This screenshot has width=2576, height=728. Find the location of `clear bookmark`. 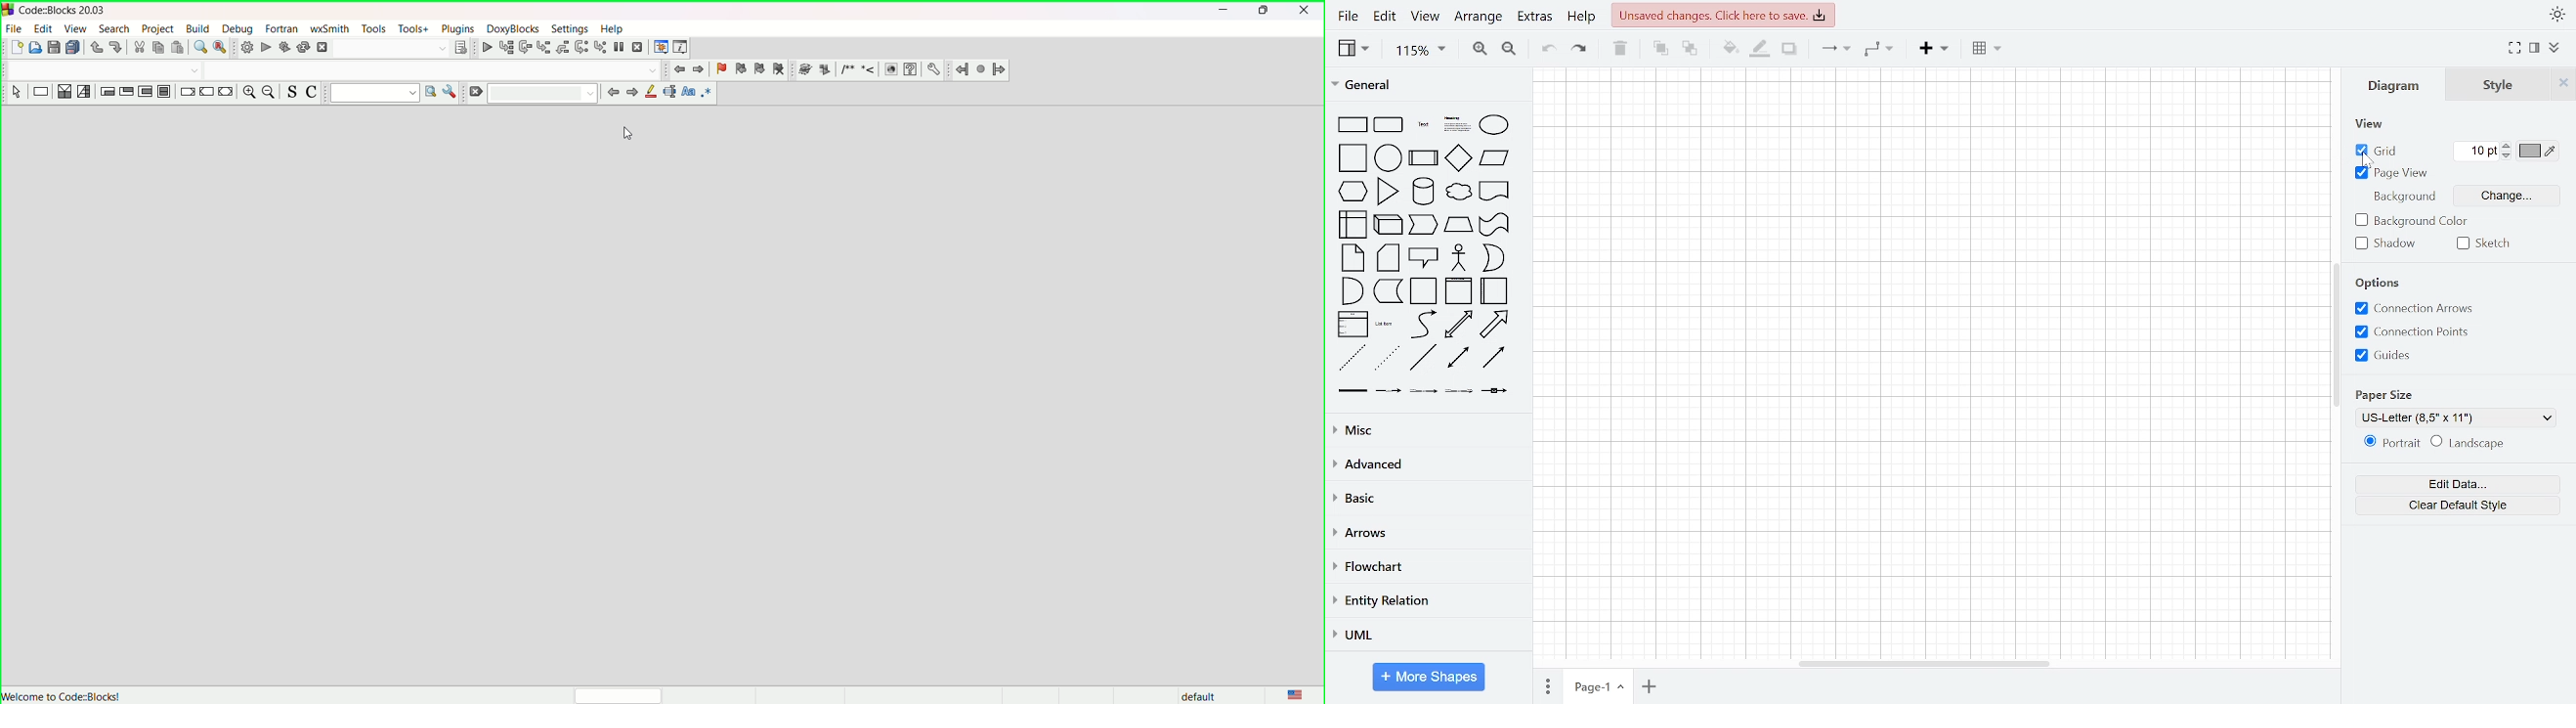

clear bookmark is located at coordinates (781, 68).